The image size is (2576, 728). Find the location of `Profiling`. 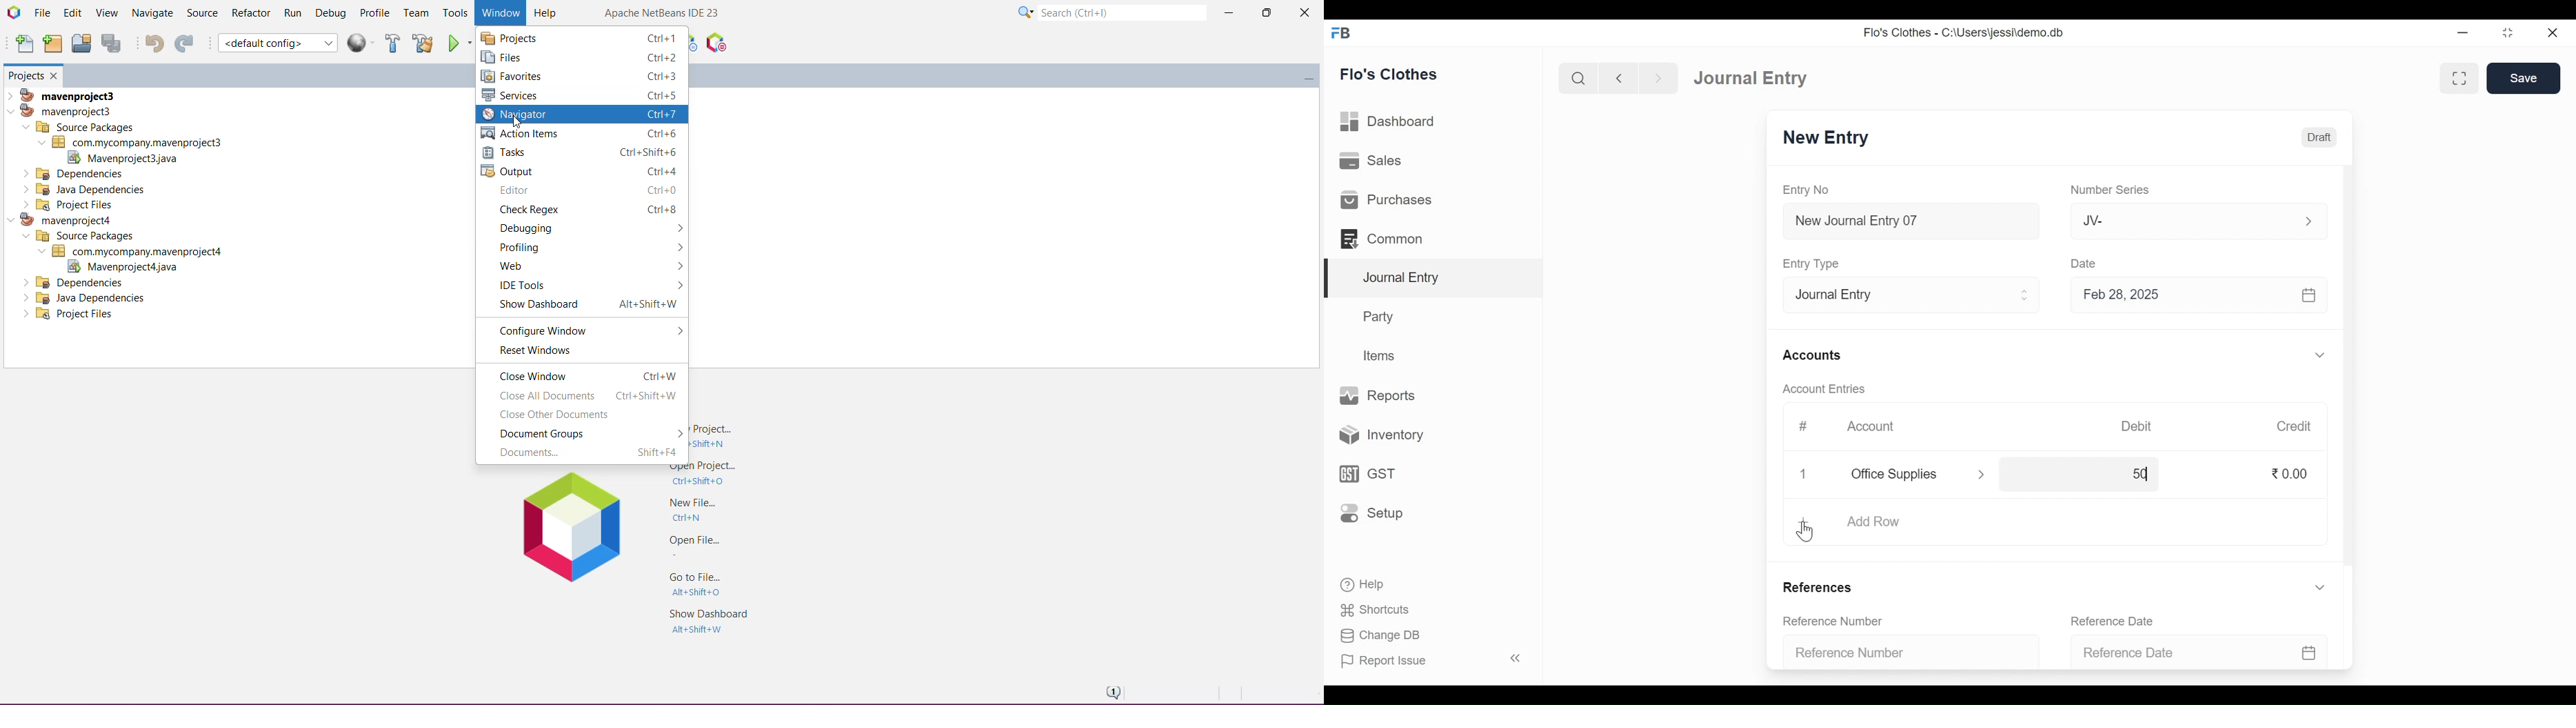

Profiling is located at coordinates (587, 247).